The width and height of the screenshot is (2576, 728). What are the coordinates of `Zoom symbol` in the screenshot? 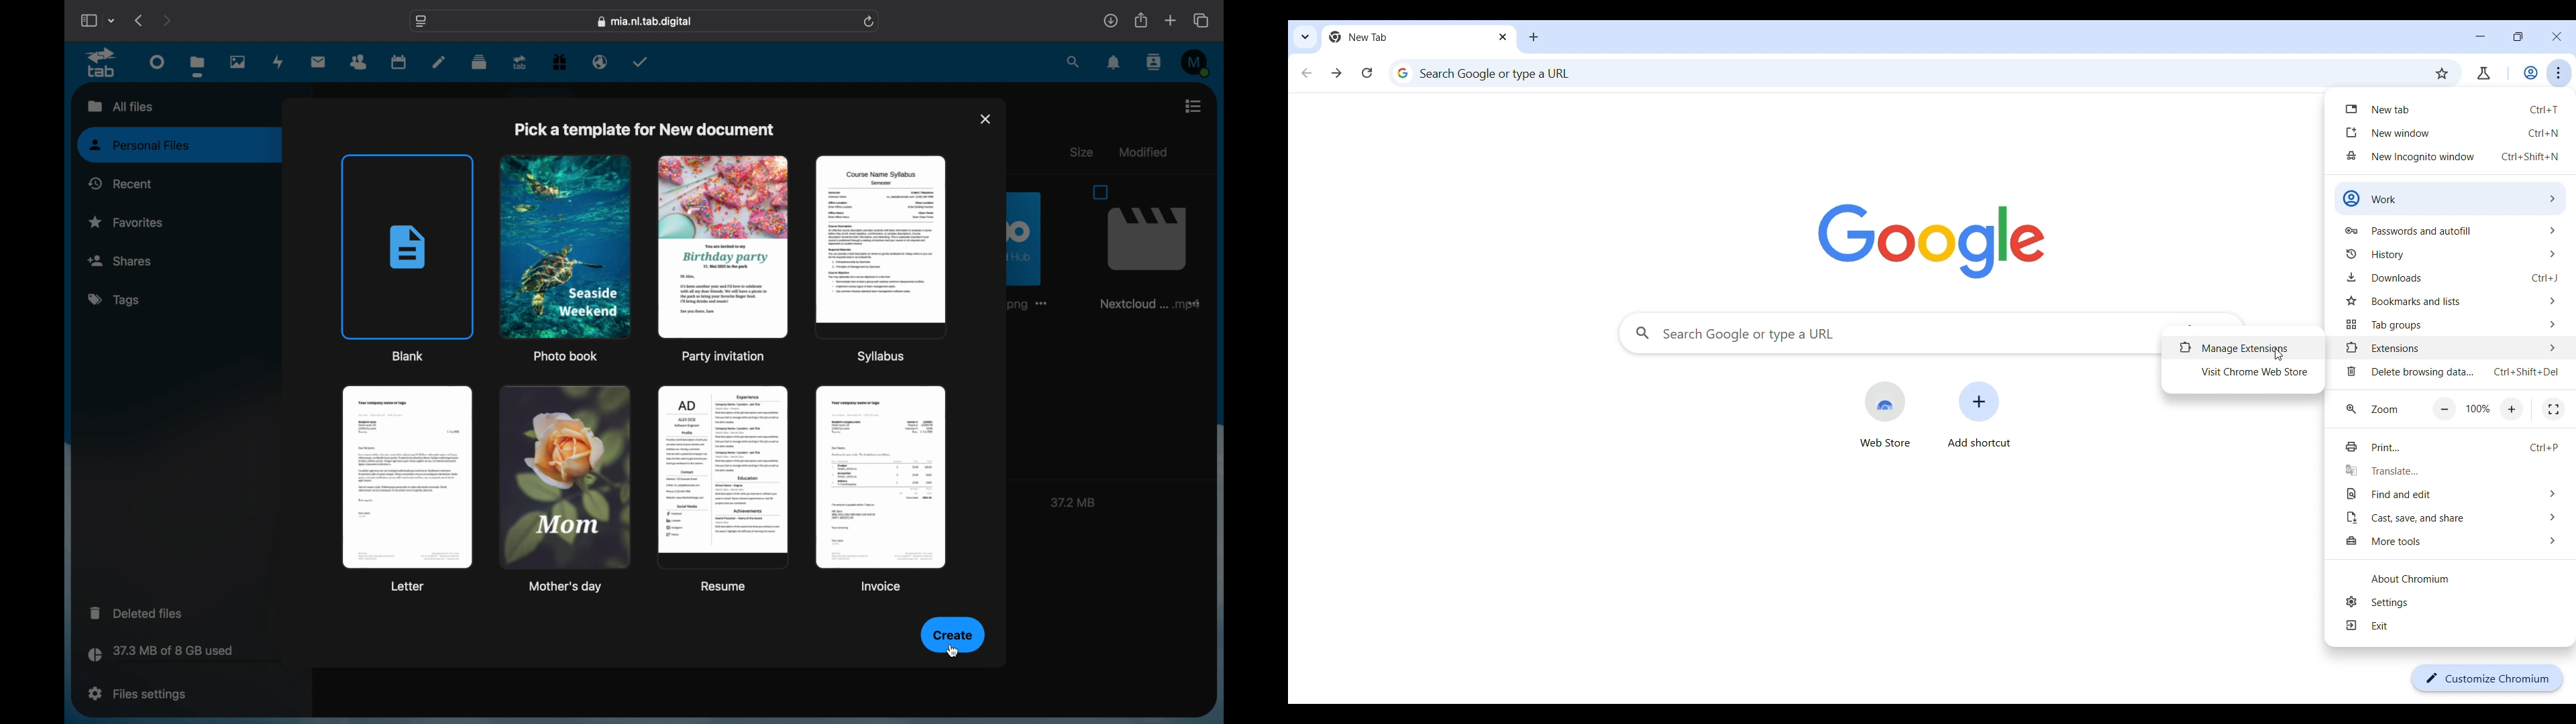 It's located at (2351, 408).